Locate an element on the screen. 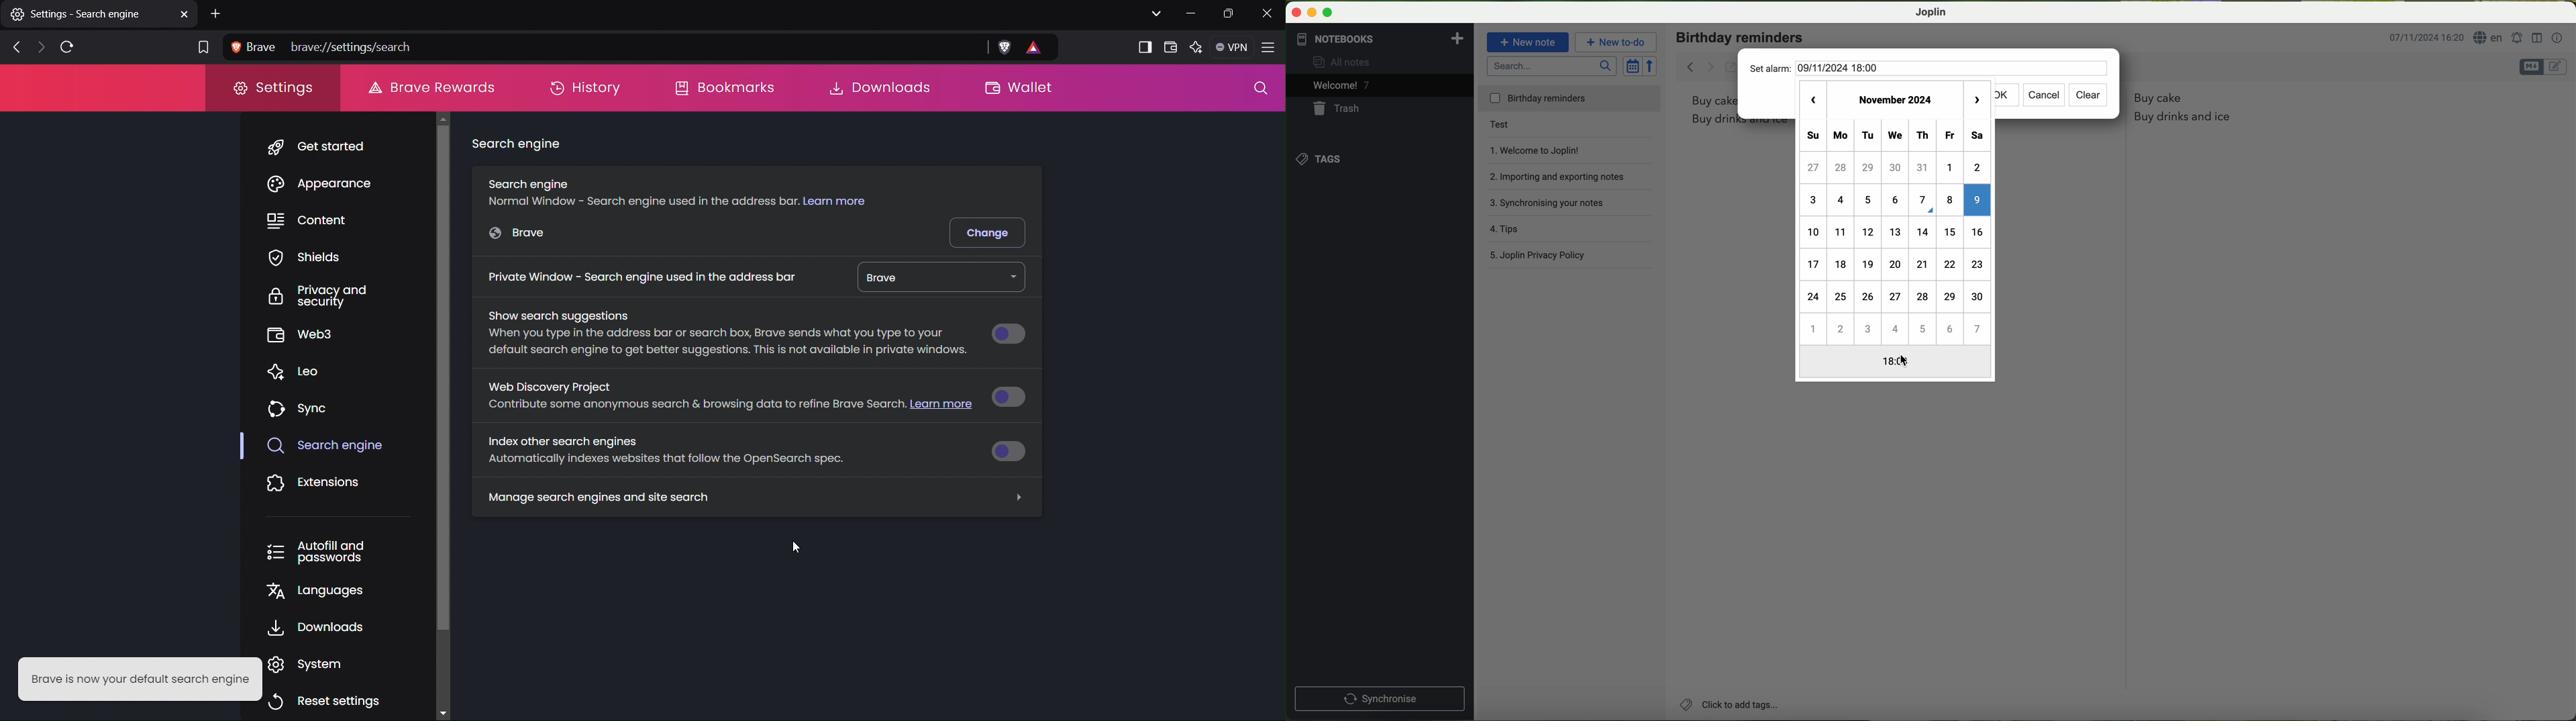  calender is located at coordinates (1896, 231).